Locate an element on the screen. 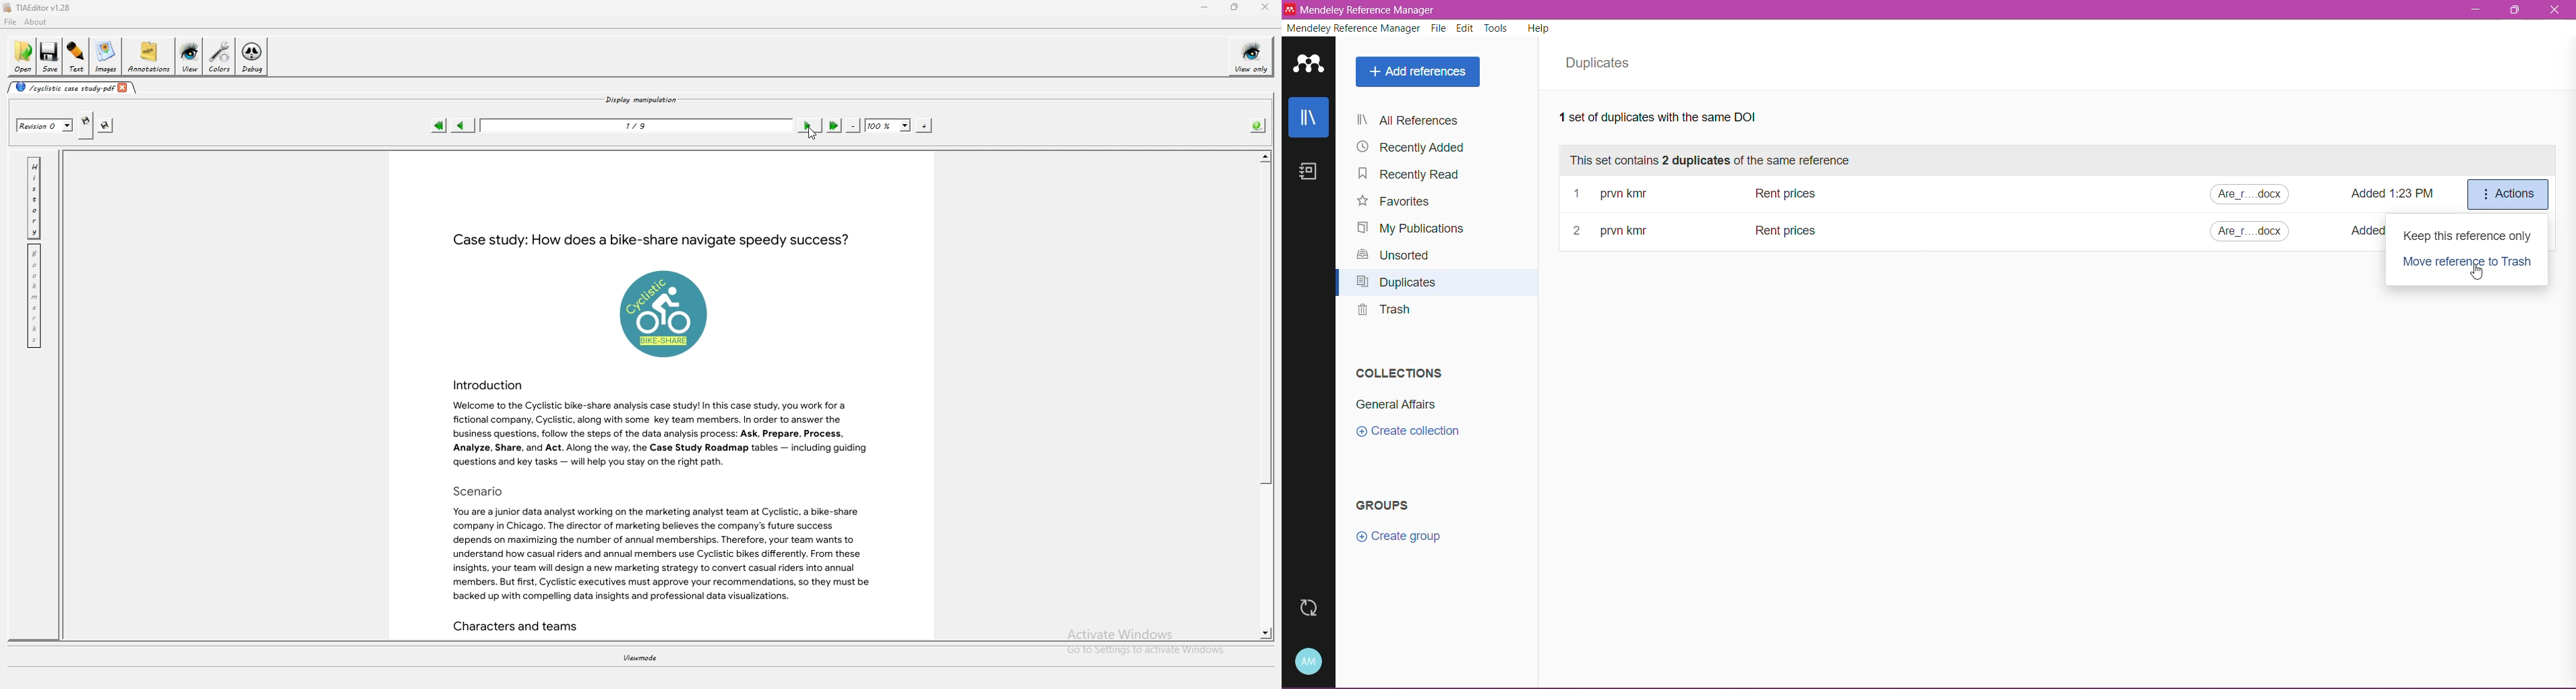  cursor is located at coordinates (2479, 274).